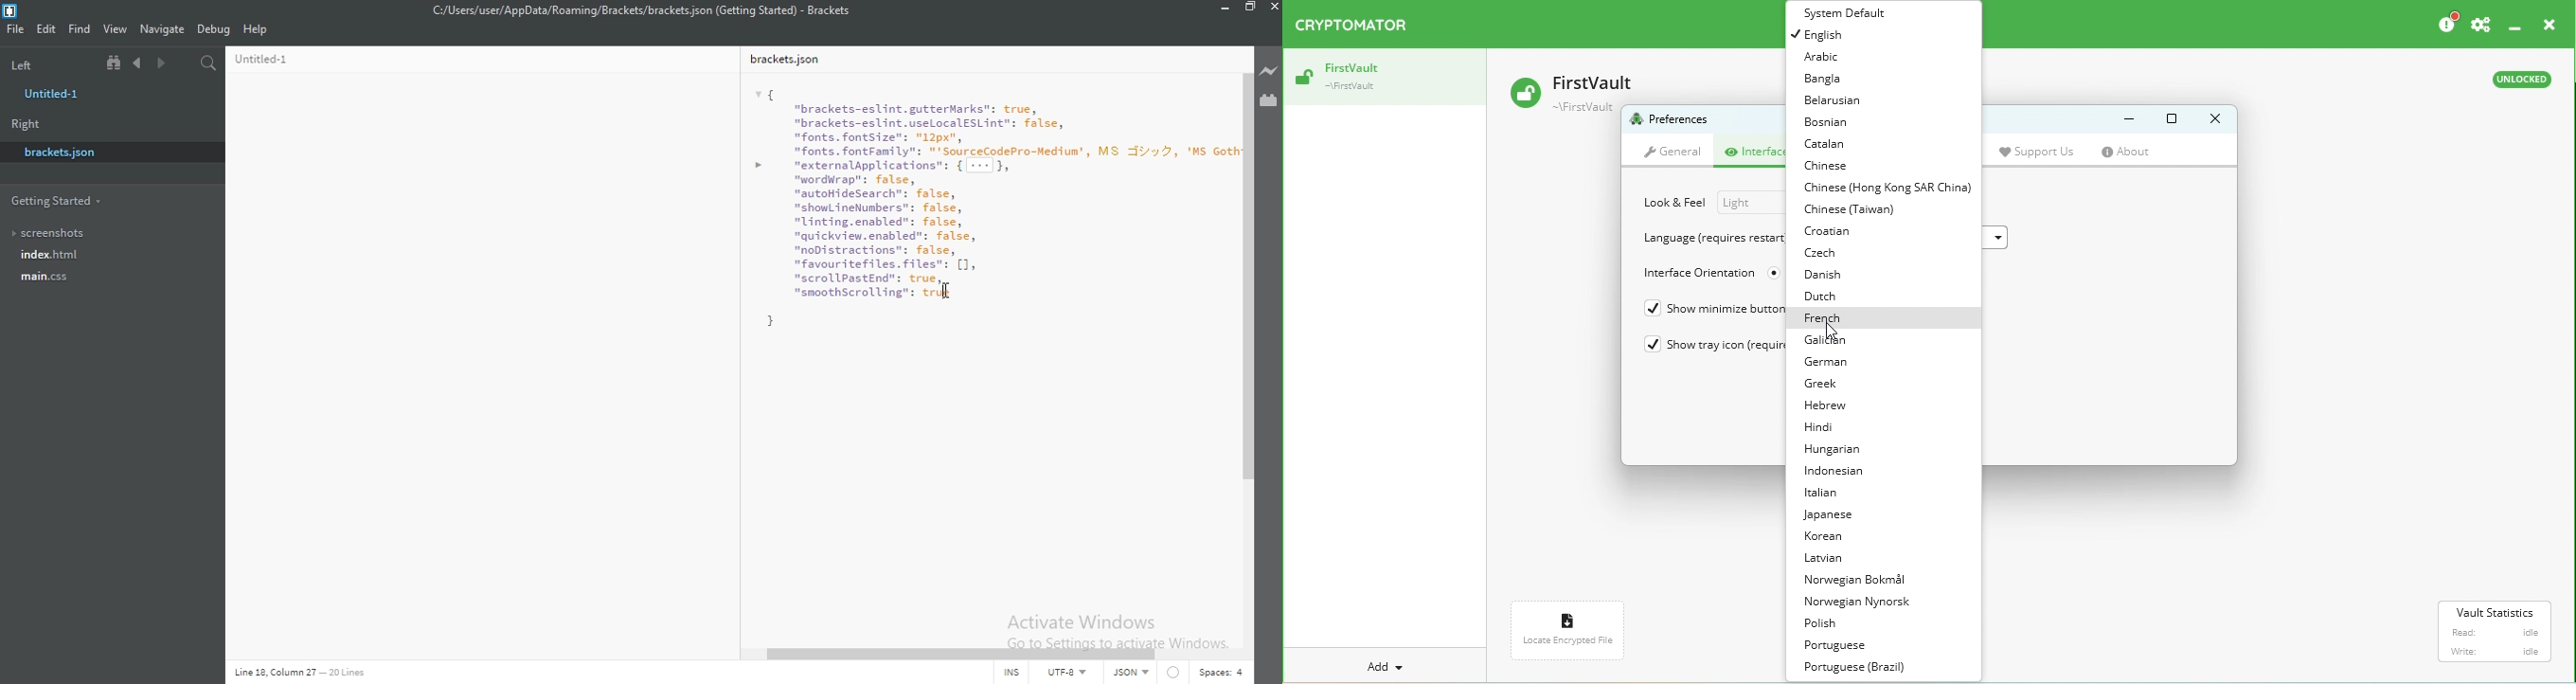 This screenshot has width=2576, height=700. What do you see at coordinates (1819, 428) in the screenshot?
I see `Hindi` at bounding box center [1819, 428].